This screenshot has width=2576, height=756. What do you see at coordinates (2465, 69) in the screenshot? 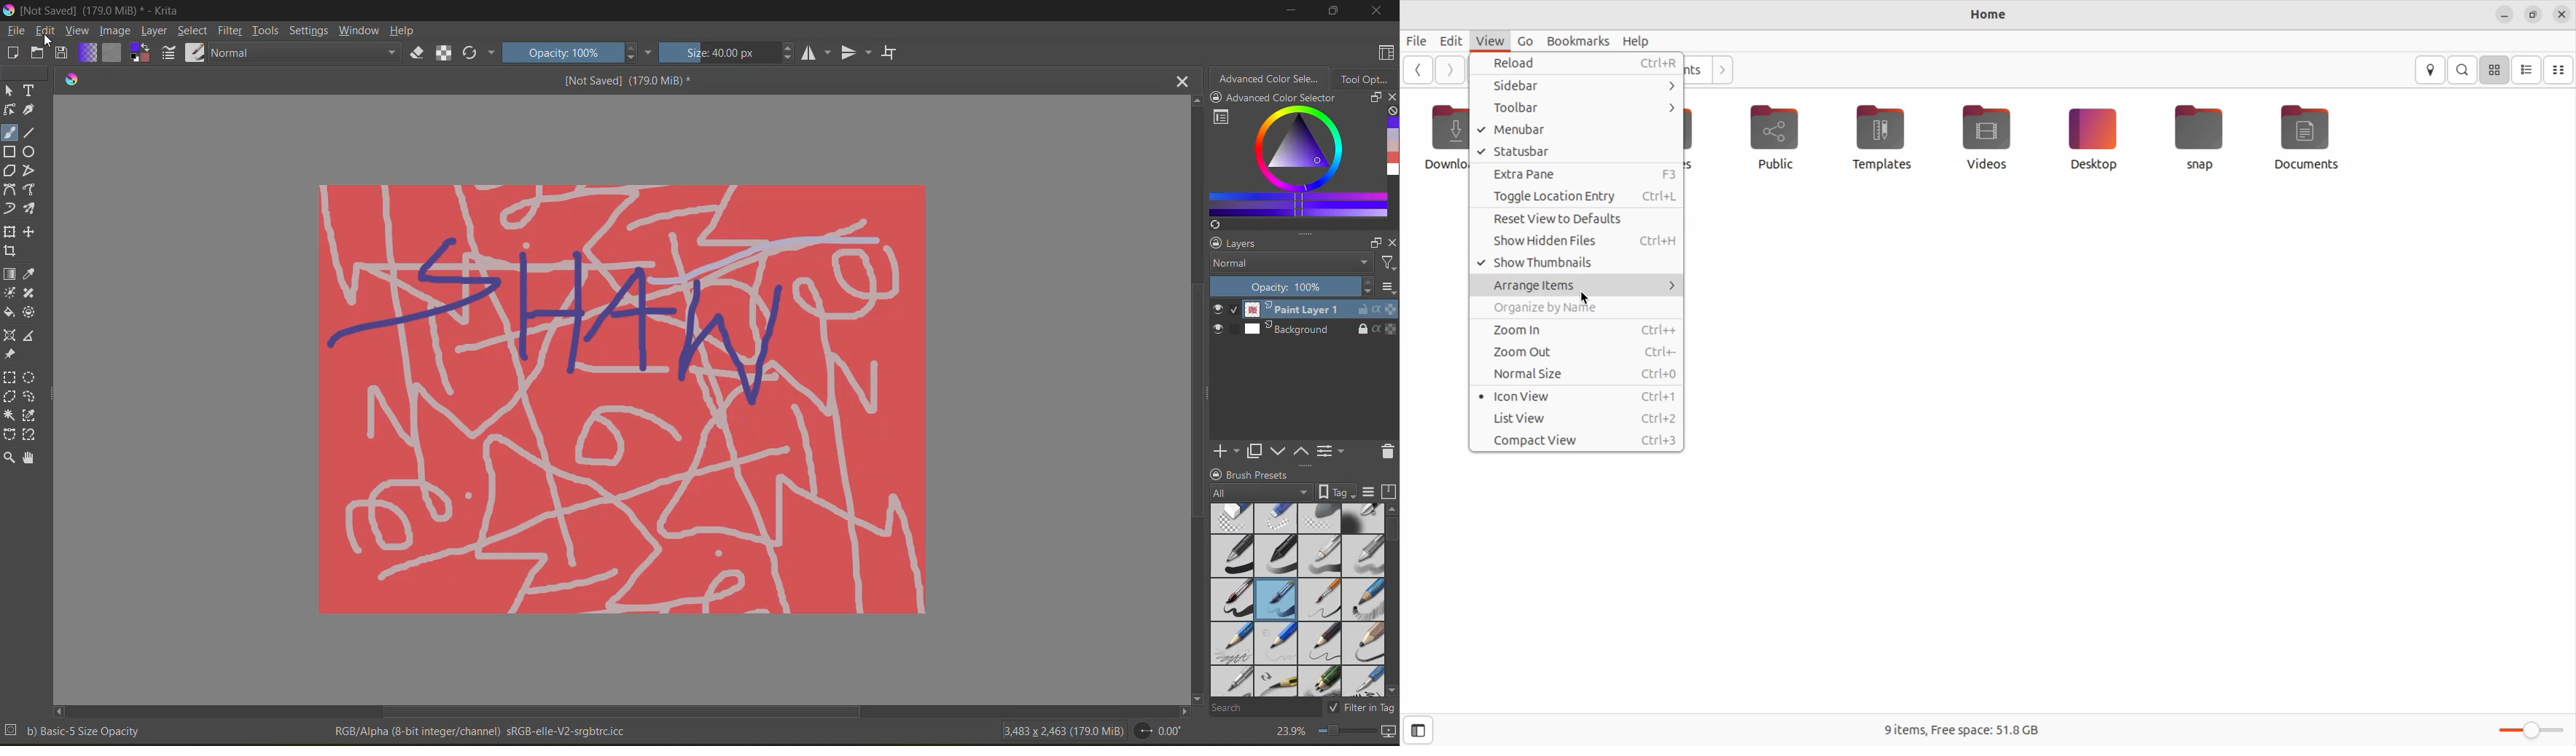
I see `search` at bounding box center [2465, 69].